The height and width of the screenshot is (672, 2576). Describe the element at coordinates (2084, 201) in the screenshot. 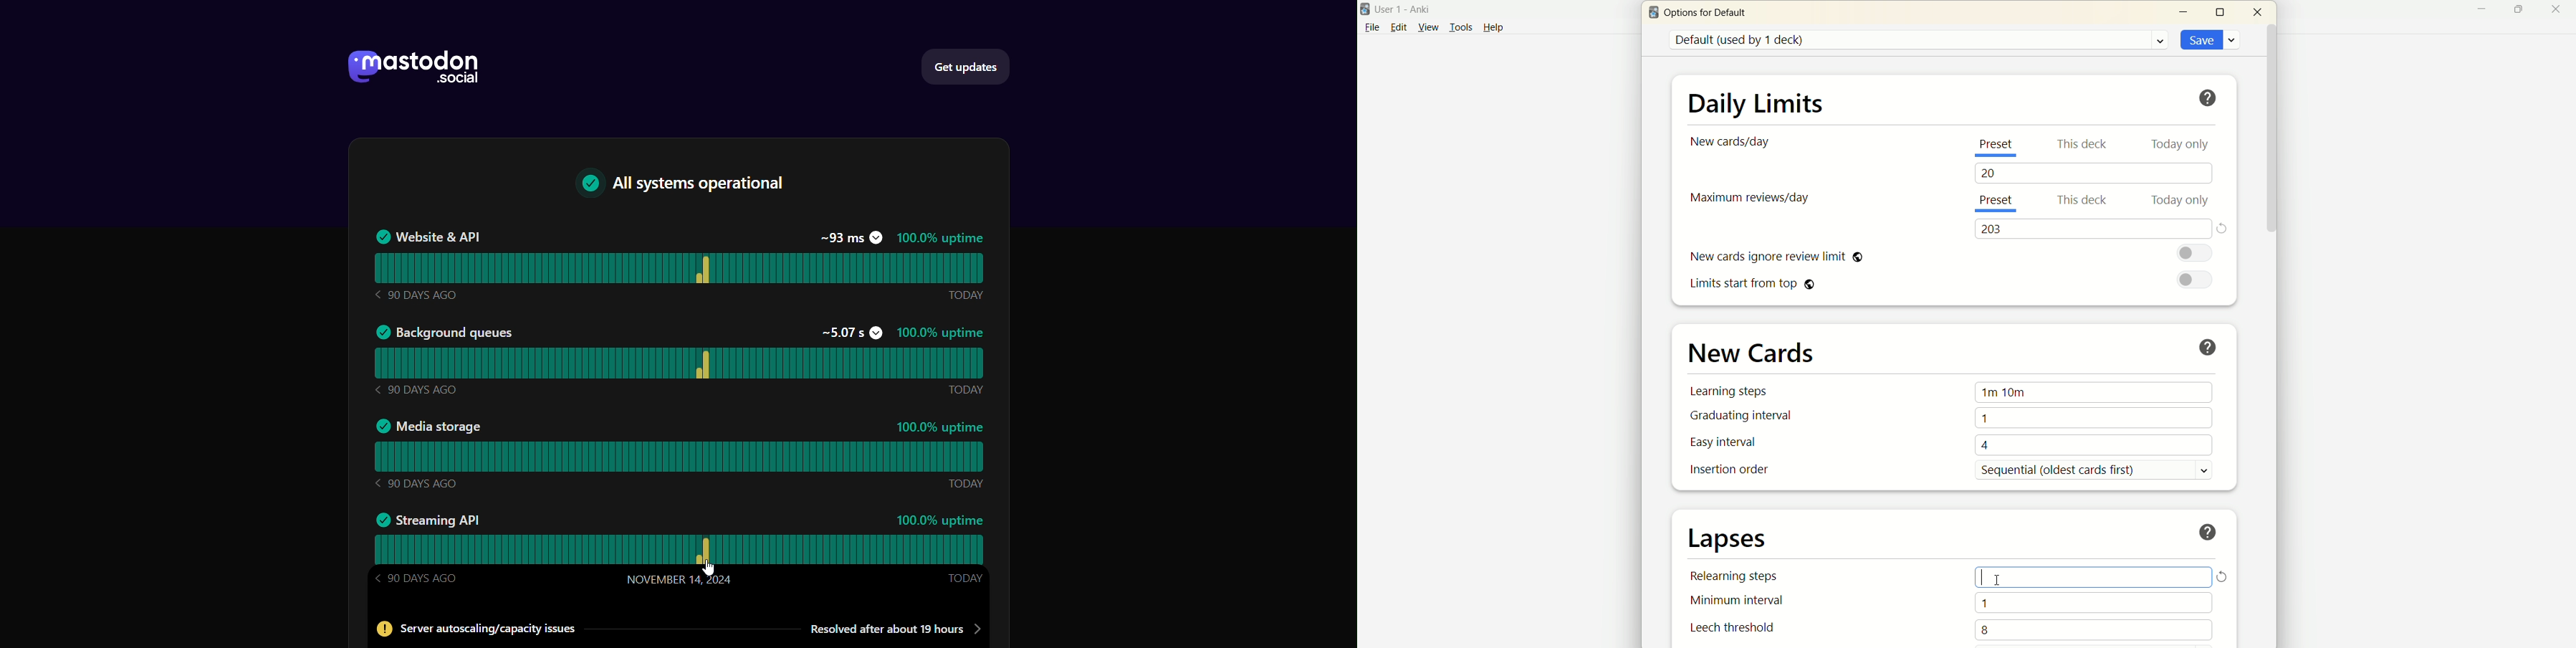

I see `this deck` at that location.